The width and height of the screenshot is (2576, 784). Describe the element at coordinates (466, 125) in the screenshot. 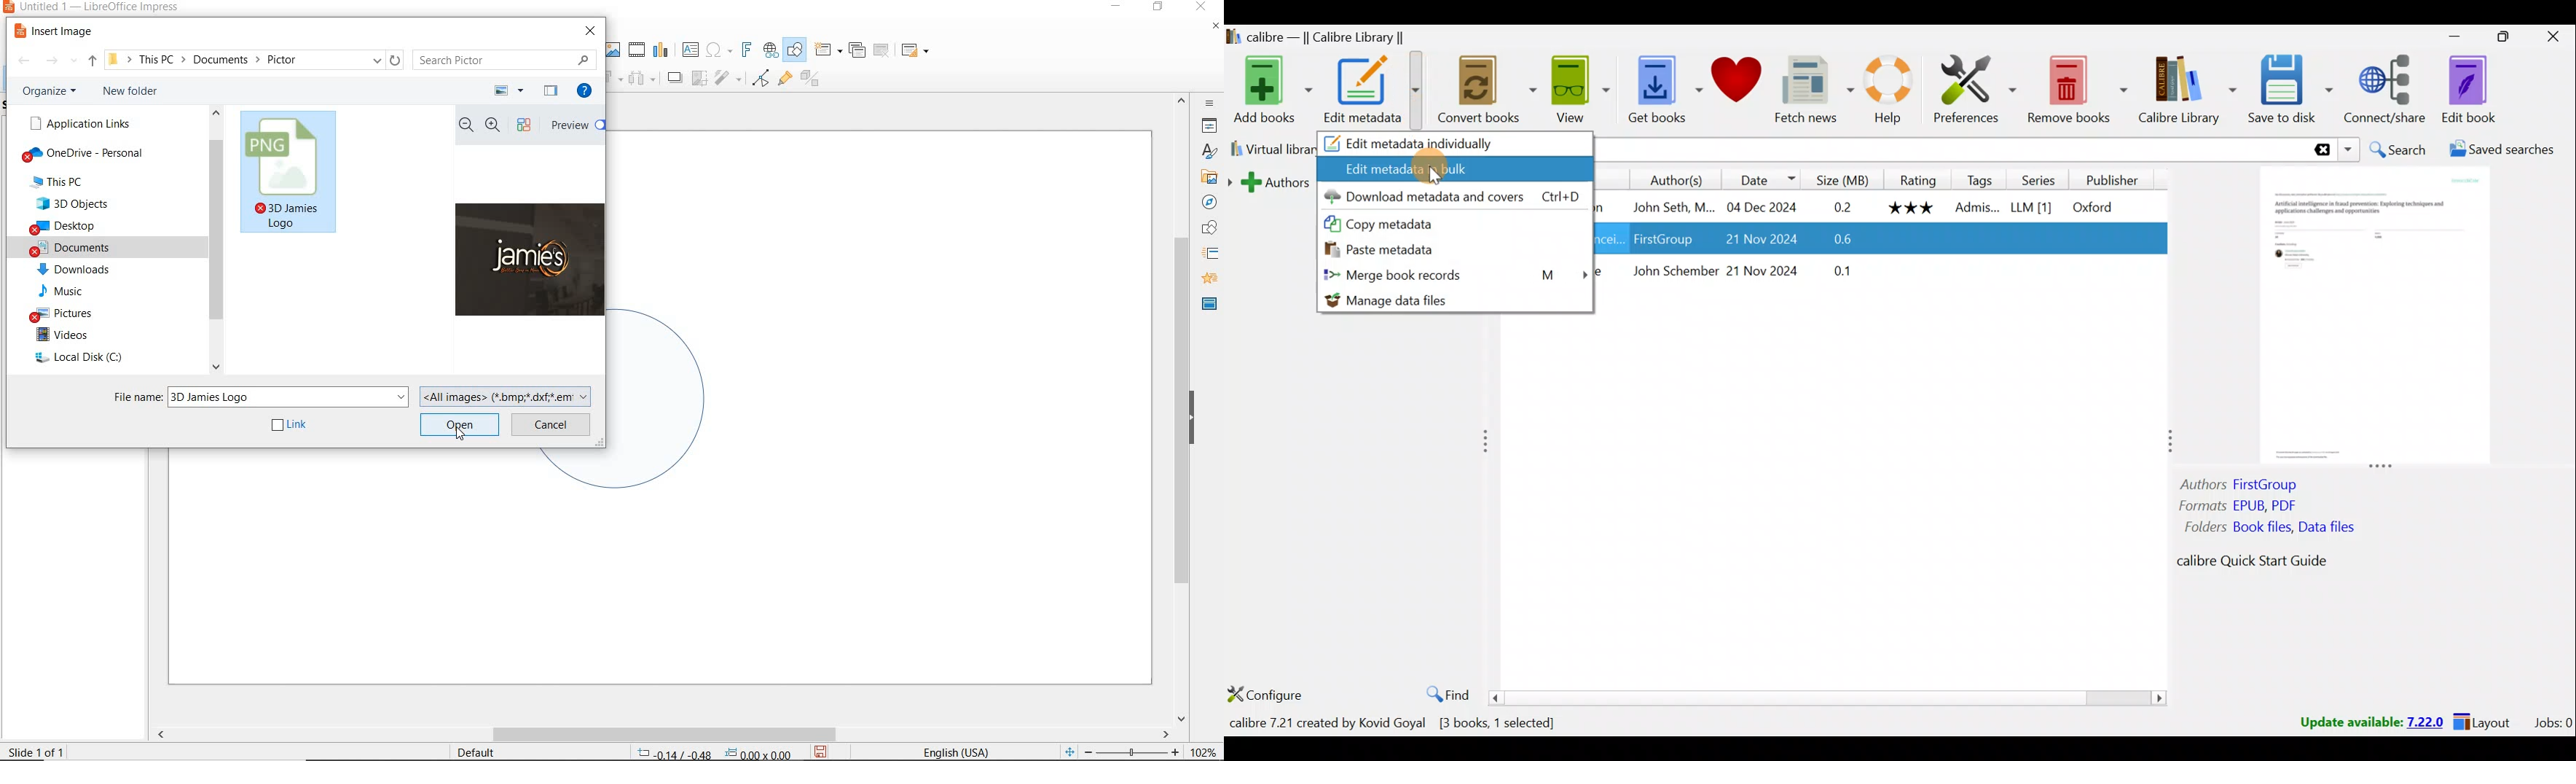

I see `zoom out` at that location.